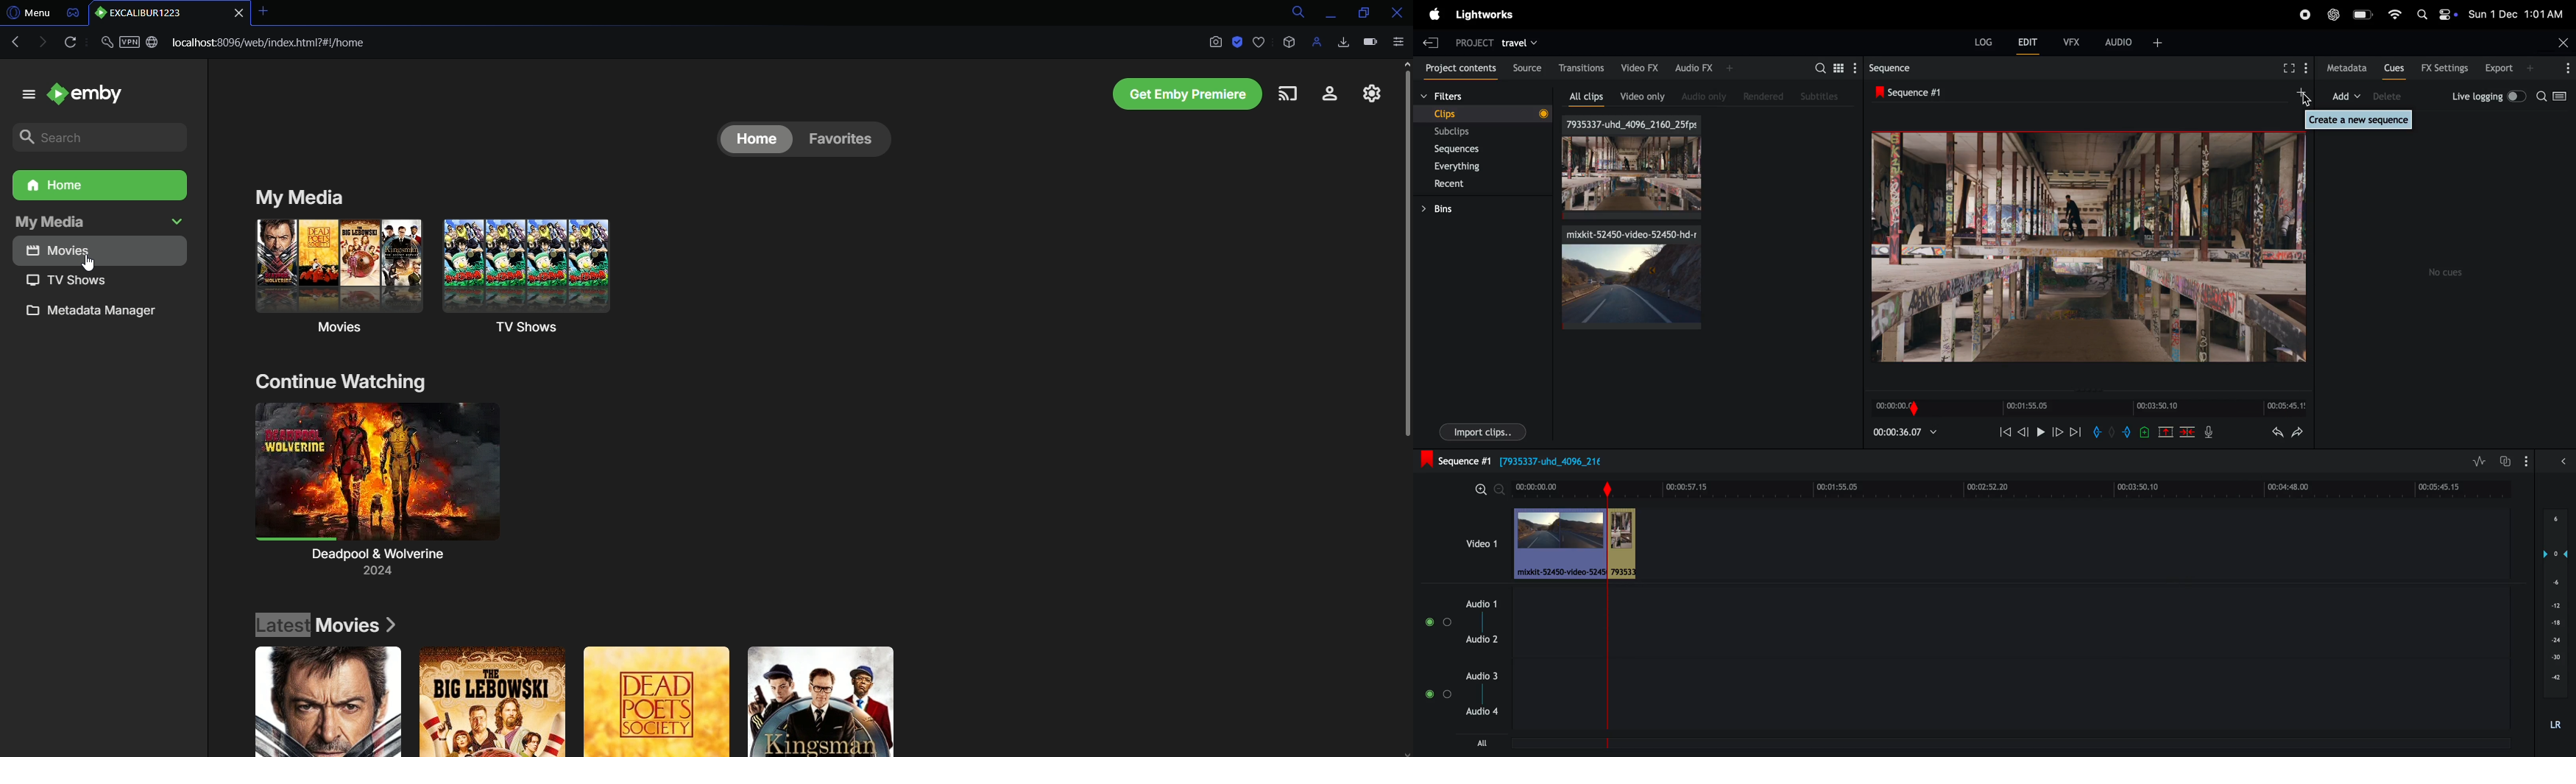 The width and height of the screenshot is (2576, 784). Describe the element at coordinates (1486, 675) in the screenshot. I see `Audio 3` at that location.